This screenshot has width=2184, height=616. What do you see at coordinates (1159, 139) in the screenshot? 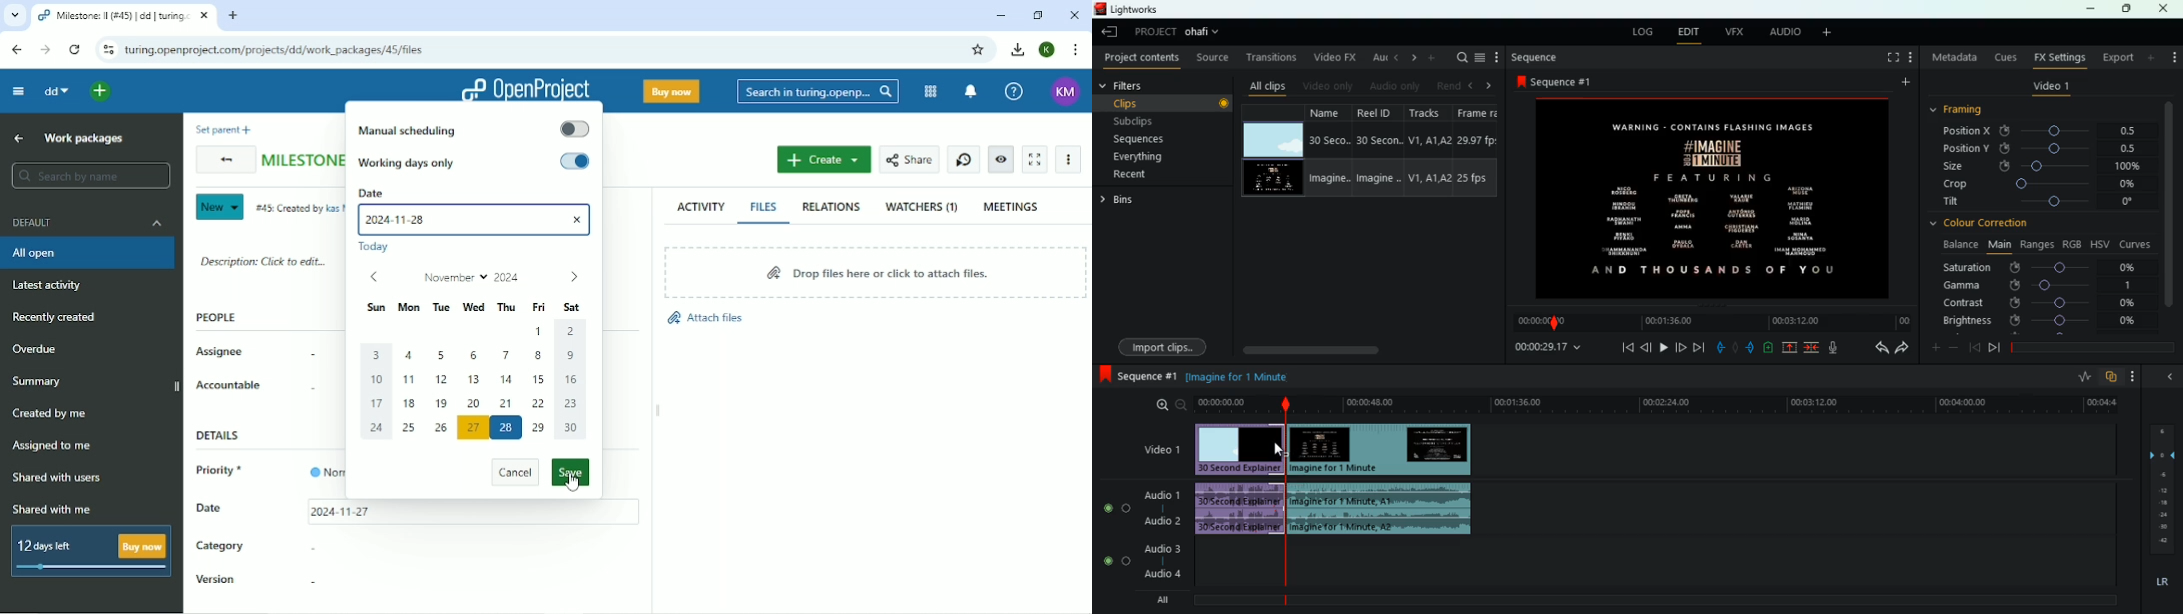
I see `sequences` at bounding box center [1159, 139].